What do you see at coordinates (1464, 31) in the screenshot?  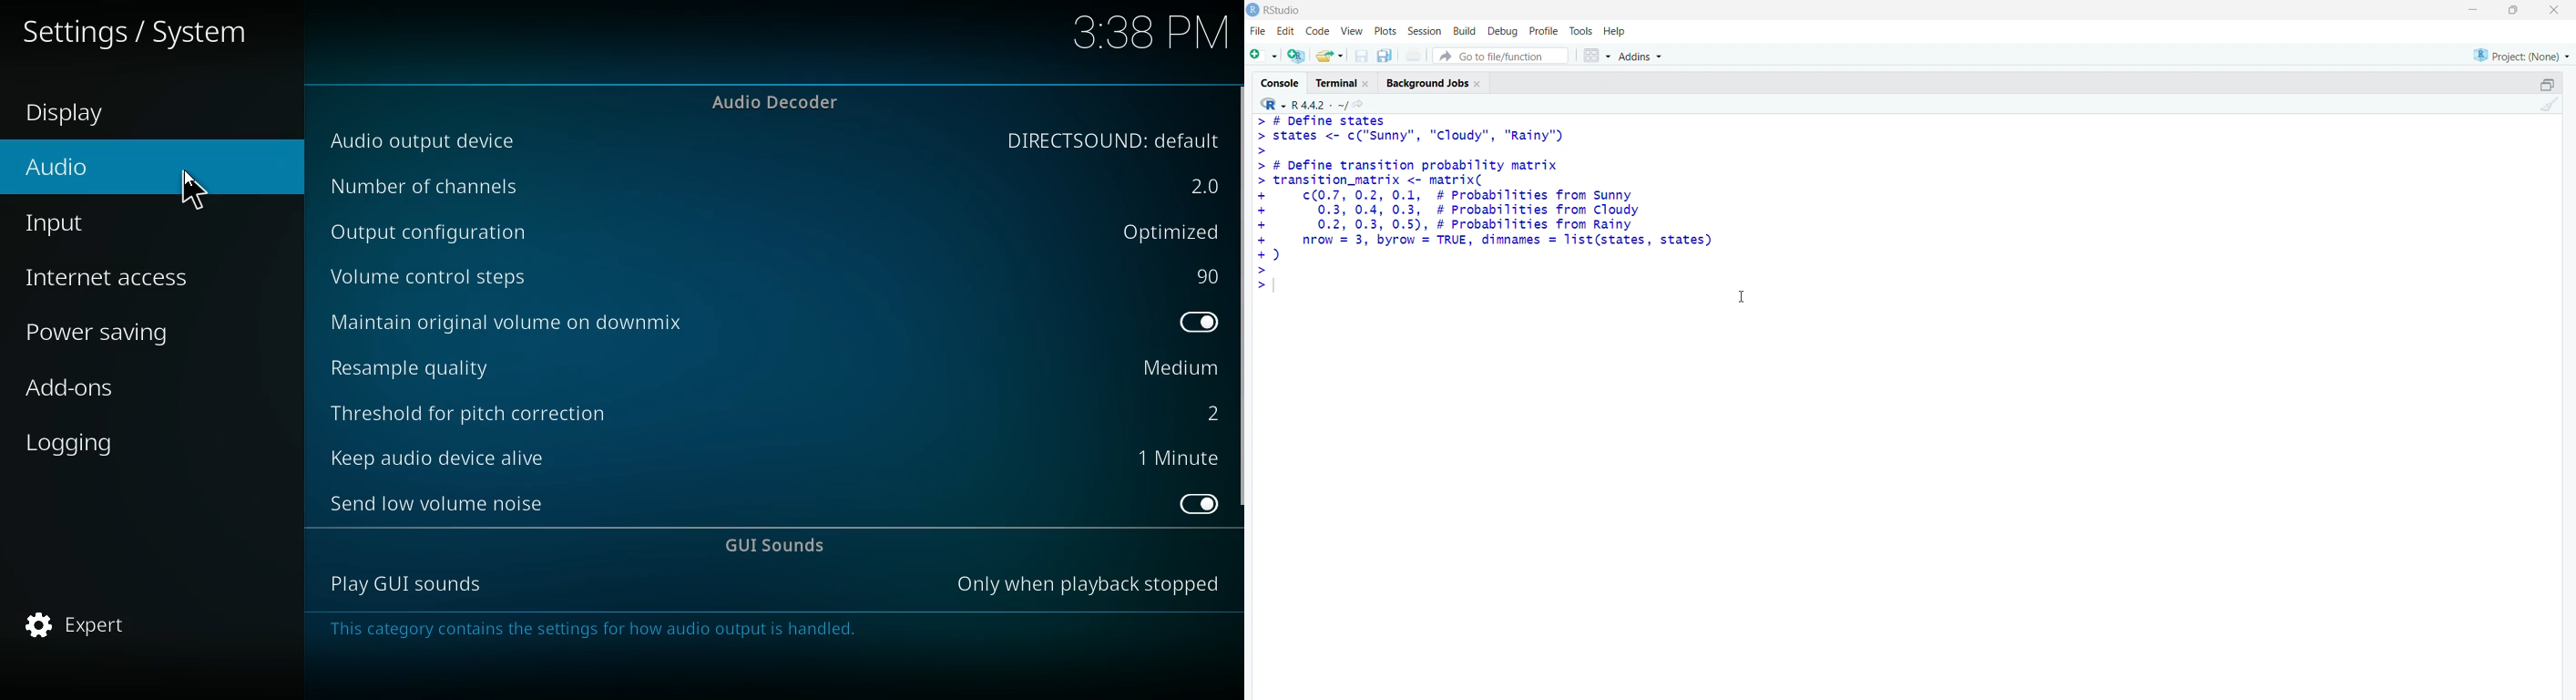 I see `build` at bounding box center [1464, 31].